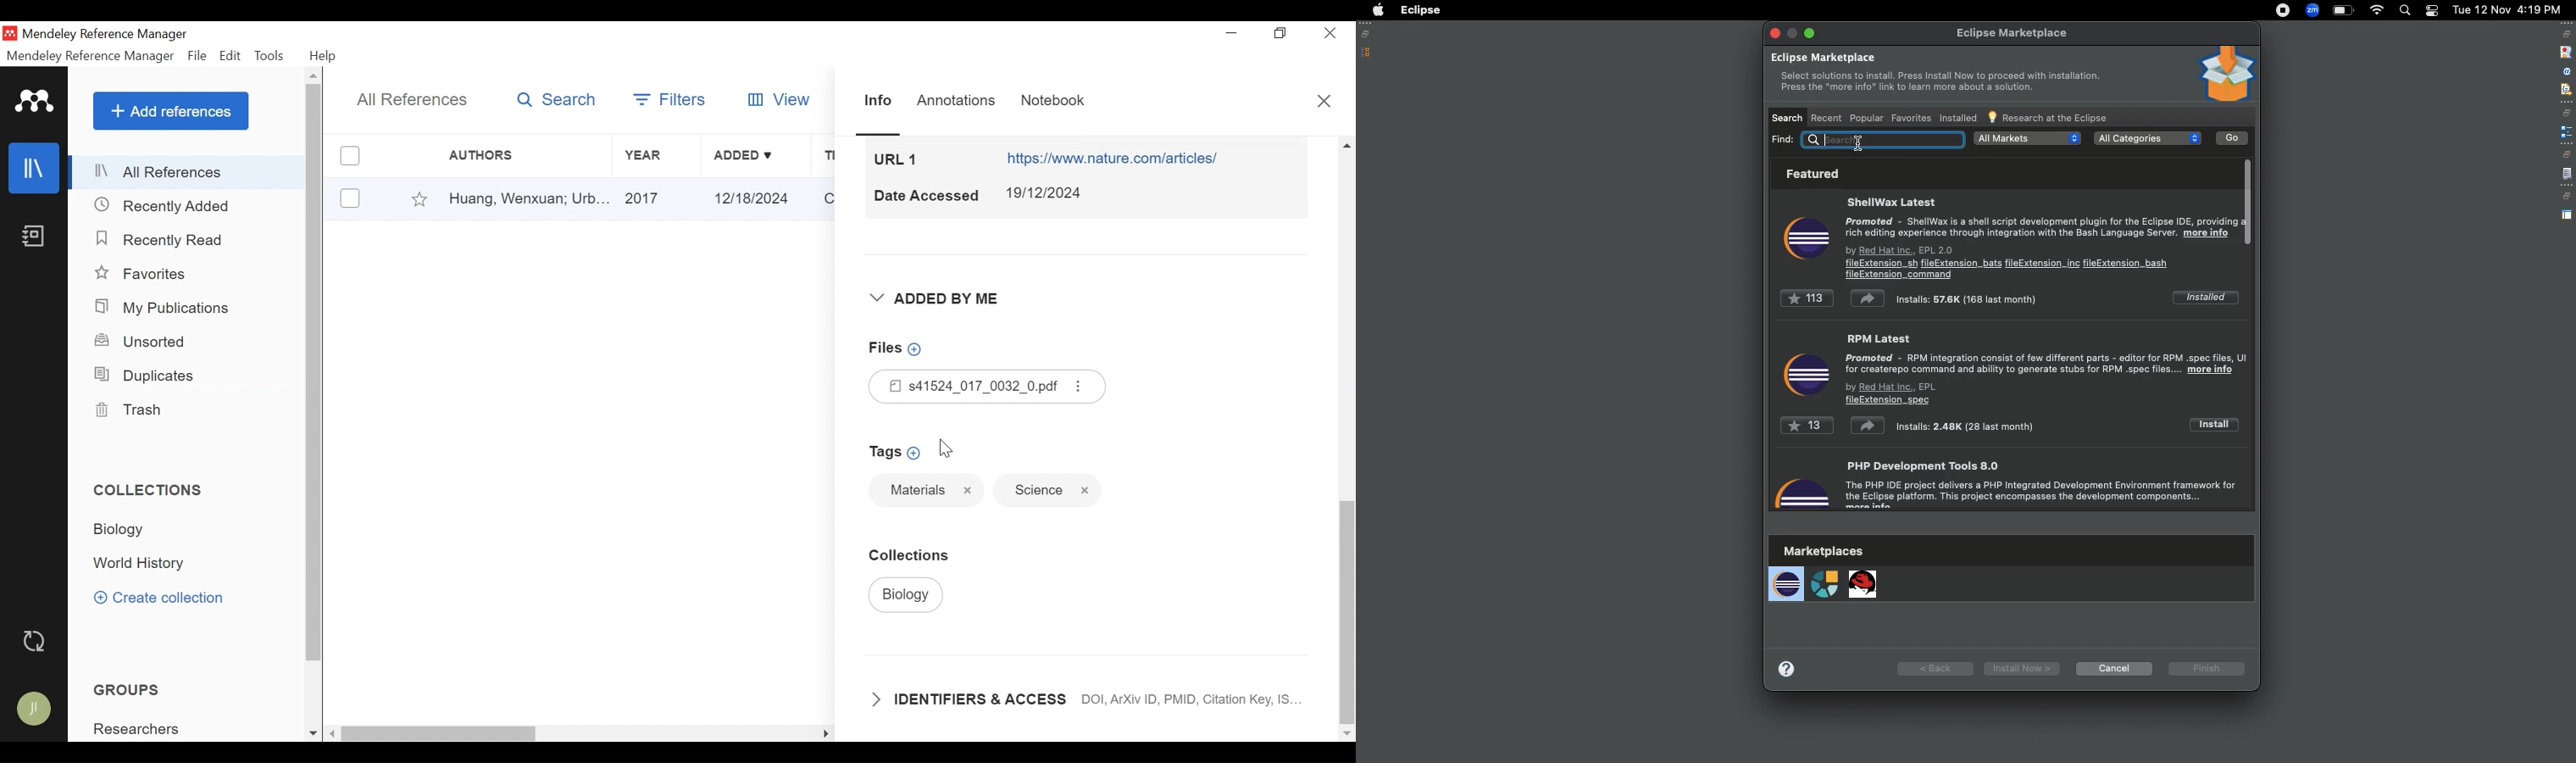 This screenshot has width=2576, height=784. Describe the element at coordinates (907, 595) in the screenshot. I see `Biology` at that location.